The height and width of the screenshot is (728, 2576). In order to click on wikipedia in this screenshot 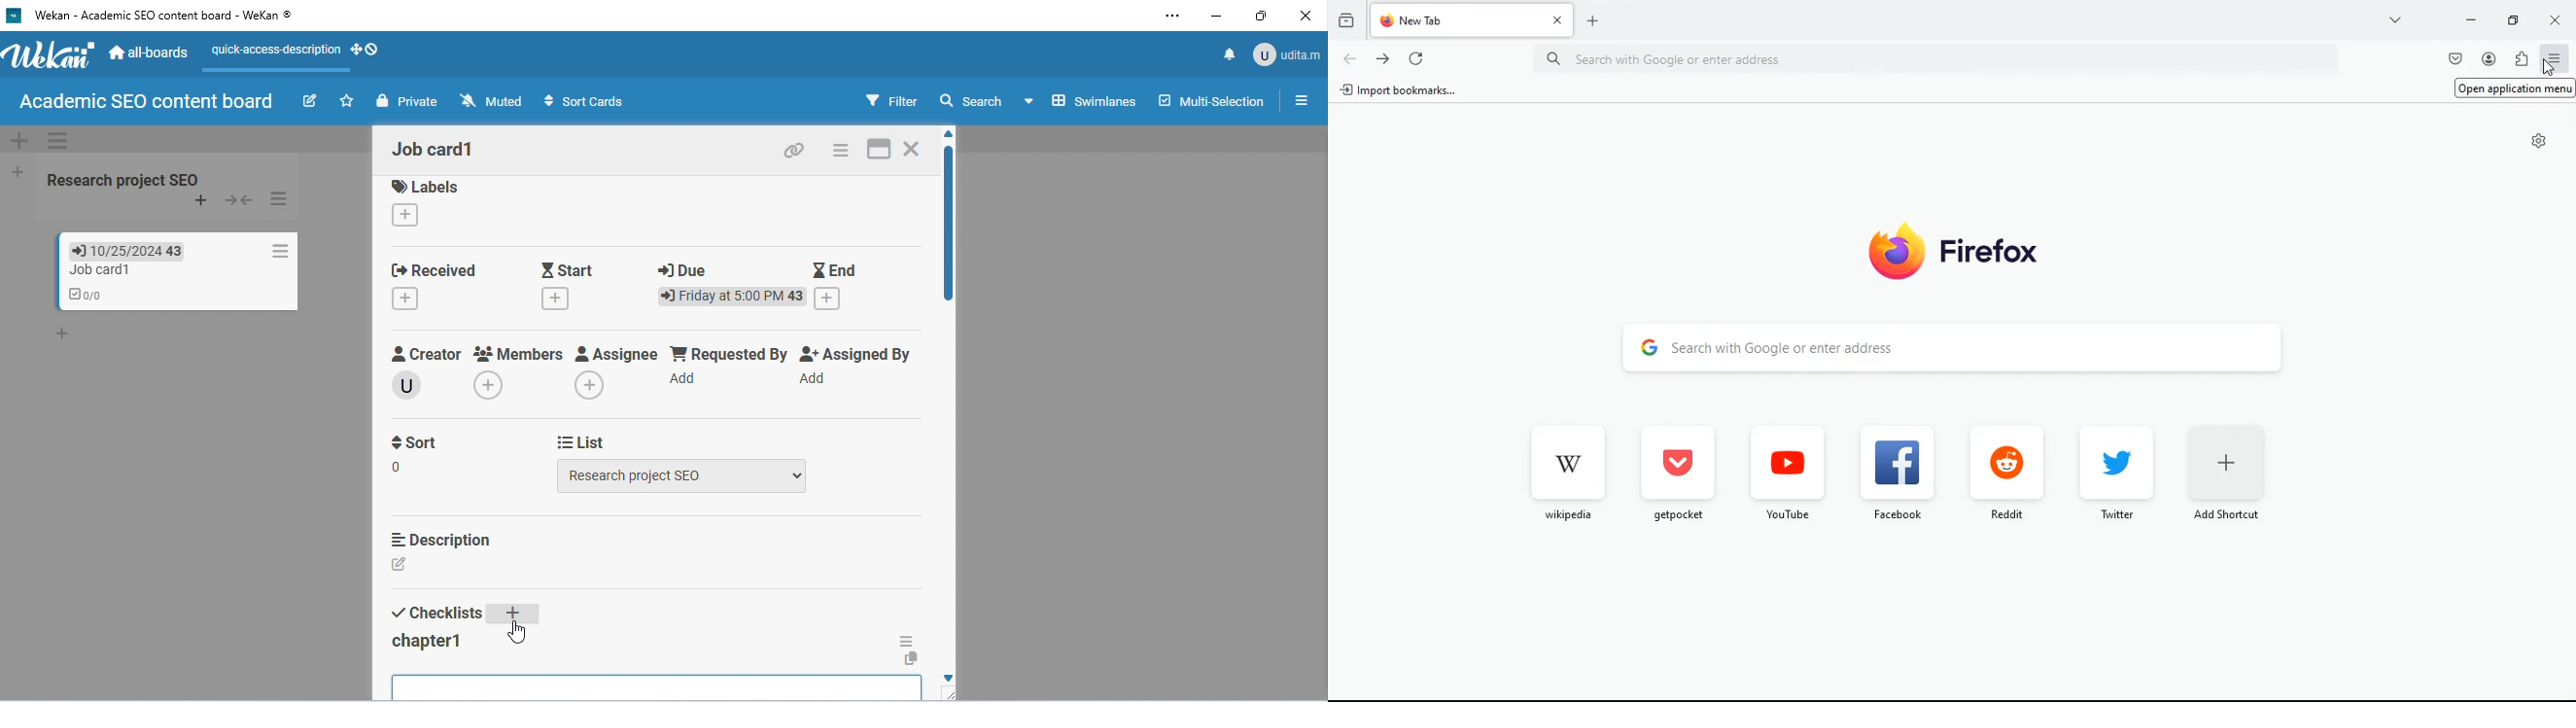, I will do `click(1570, 481)`.